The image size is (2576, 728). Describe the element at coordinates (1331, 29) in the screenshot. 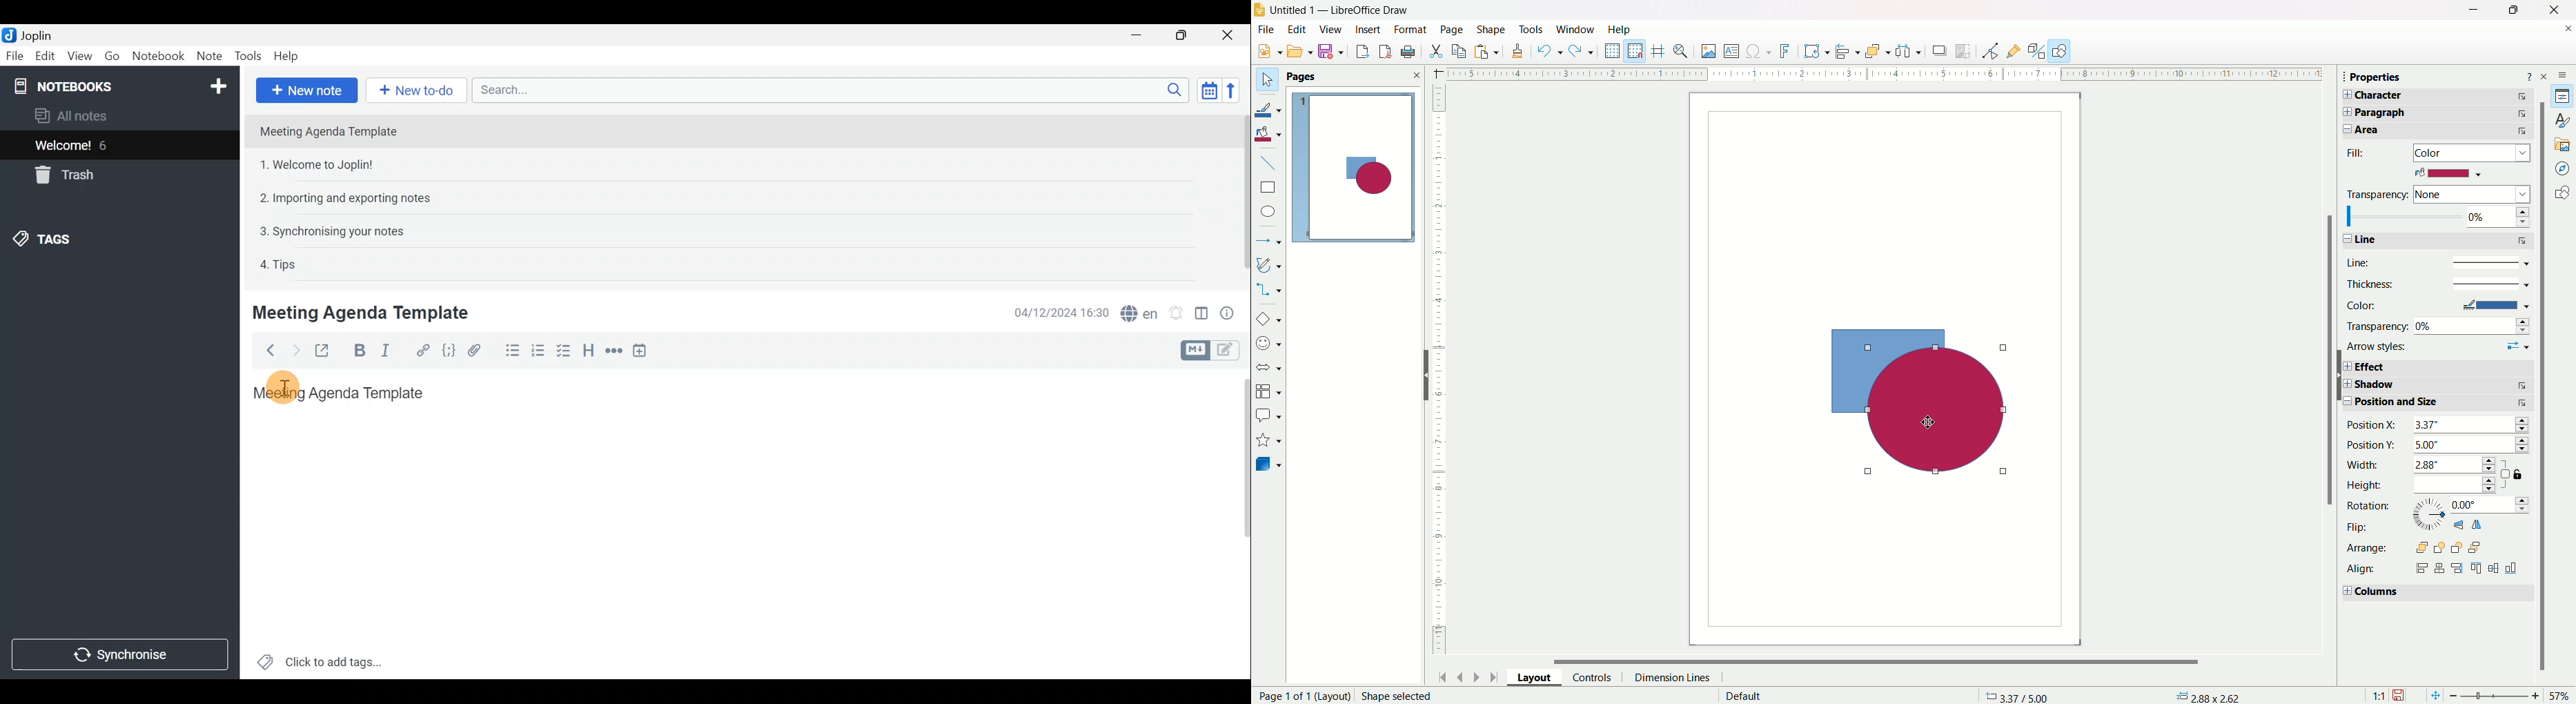

I see `view` at that location.